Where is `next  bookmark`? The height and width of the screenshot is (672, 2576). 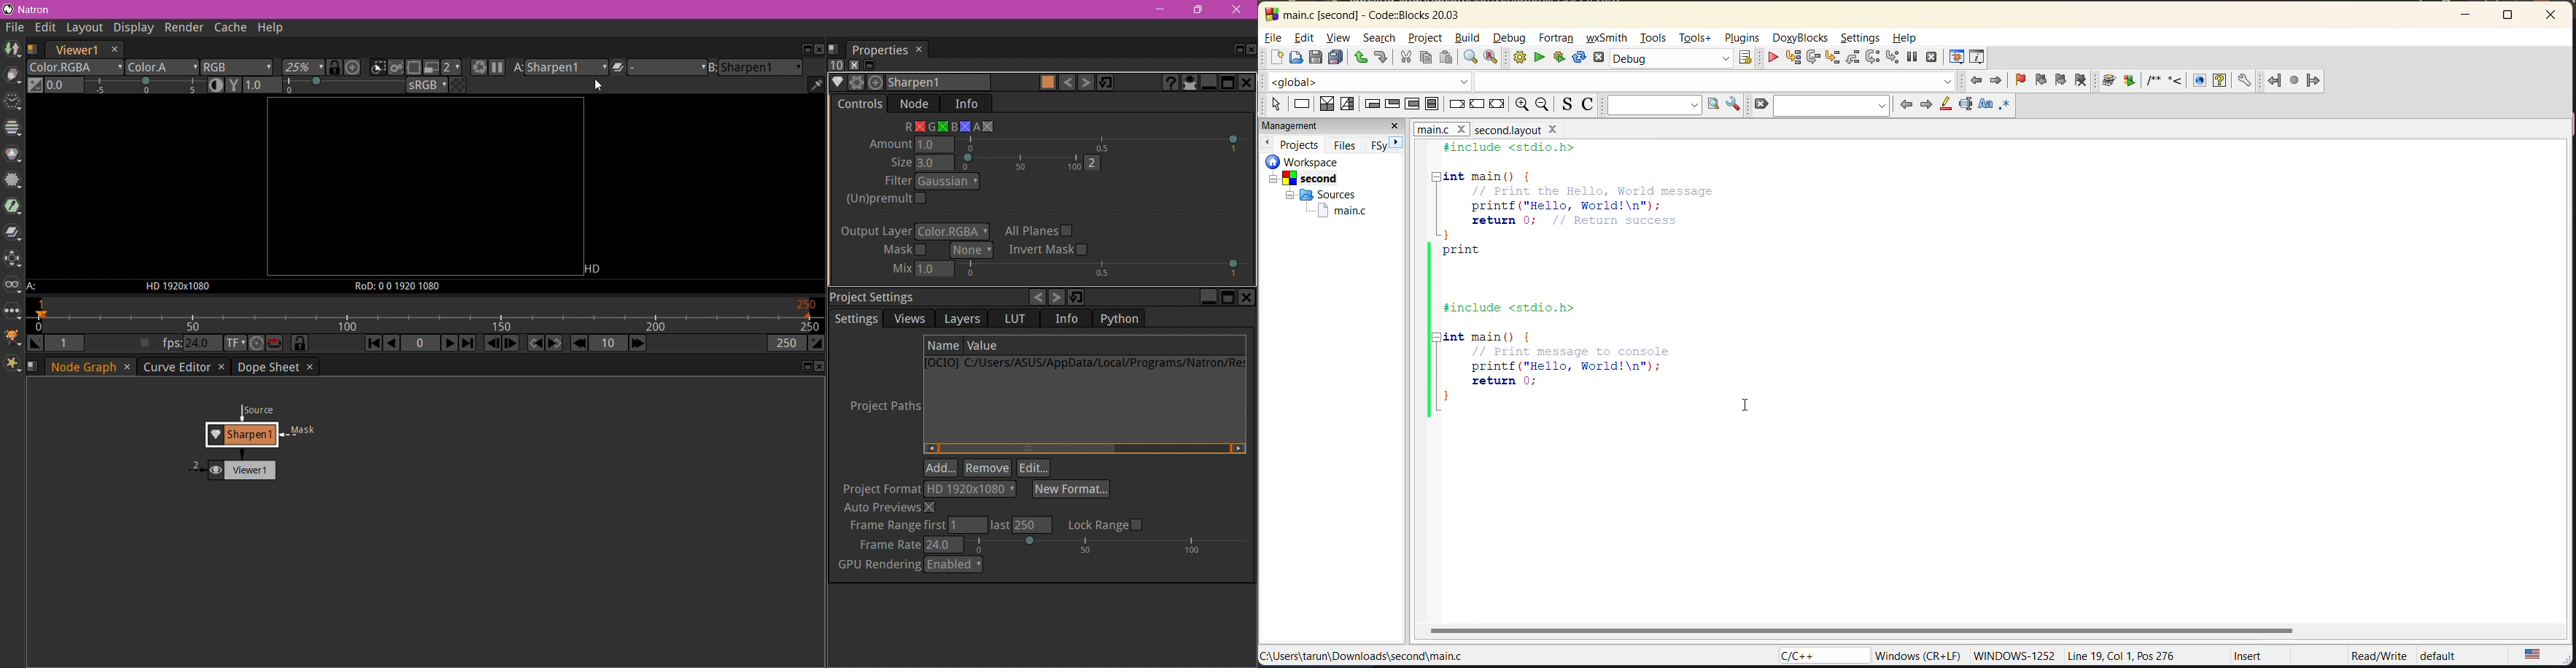
next  bookmark is located at coordinates (2060, 79).